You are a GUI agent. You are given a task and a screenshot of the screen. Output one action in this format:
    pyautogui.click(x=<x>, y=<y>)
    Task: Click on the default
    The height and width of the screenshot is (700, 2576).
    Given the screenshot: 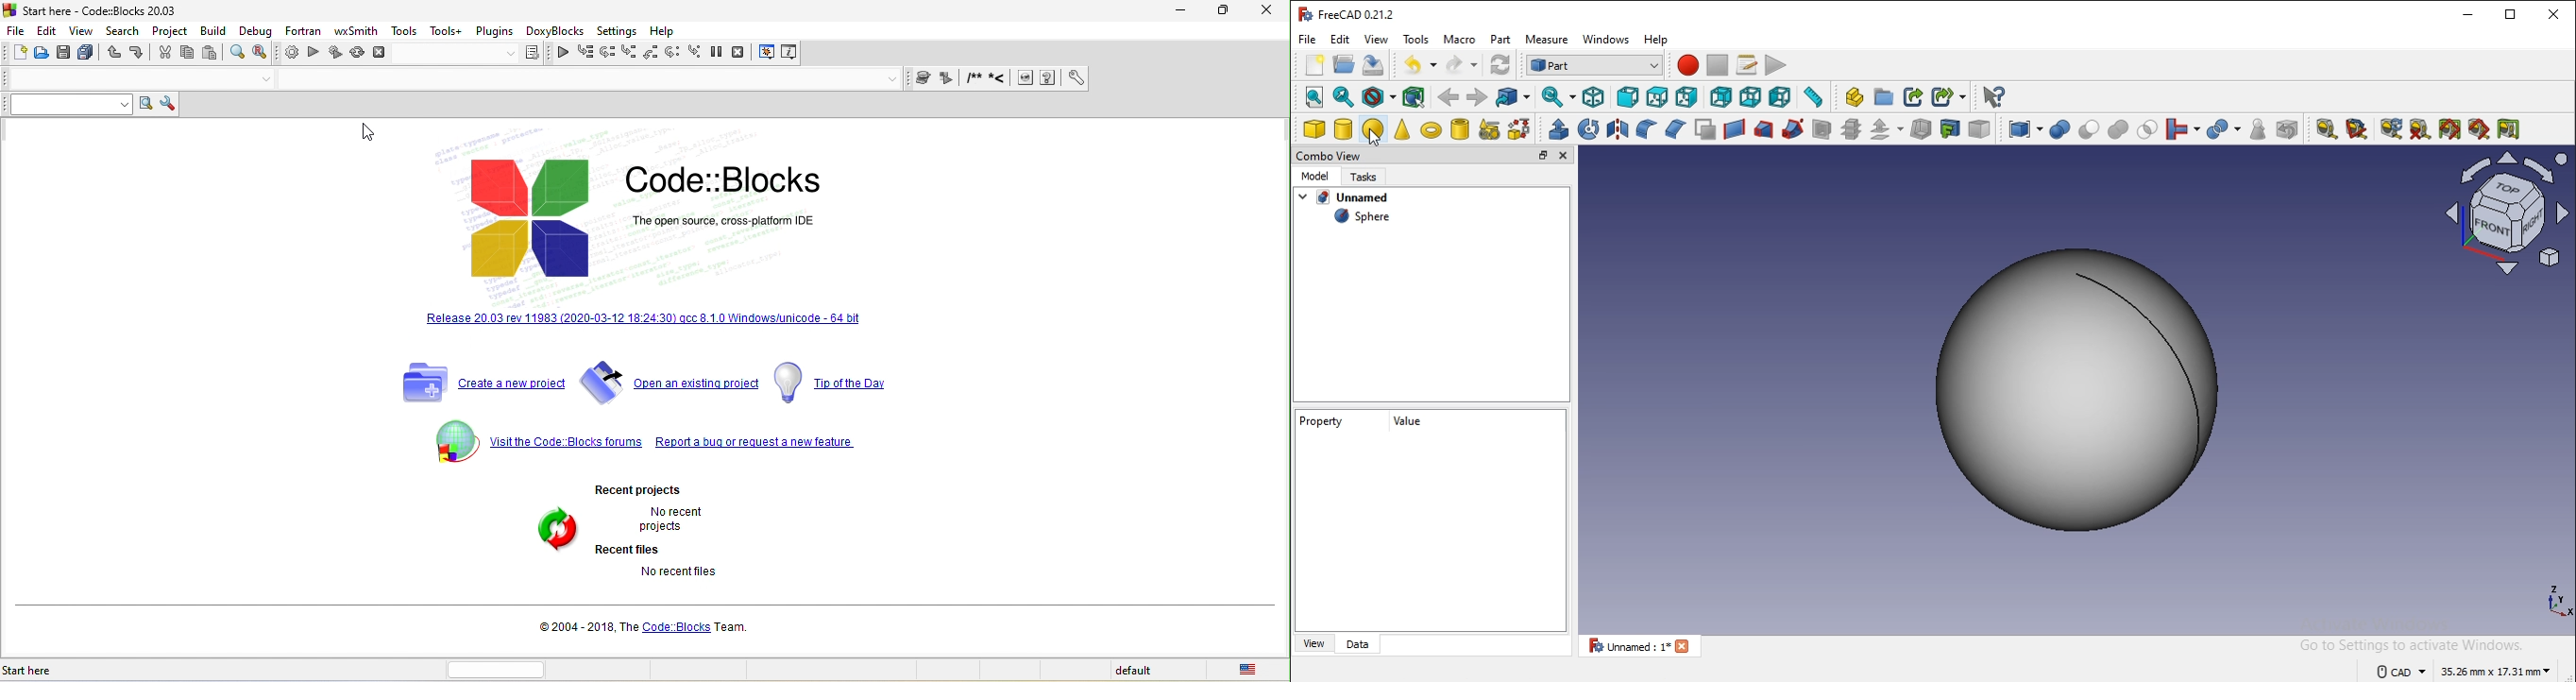 What is the action you would take?
    pyautogui.click(x=1134, y=672)
    